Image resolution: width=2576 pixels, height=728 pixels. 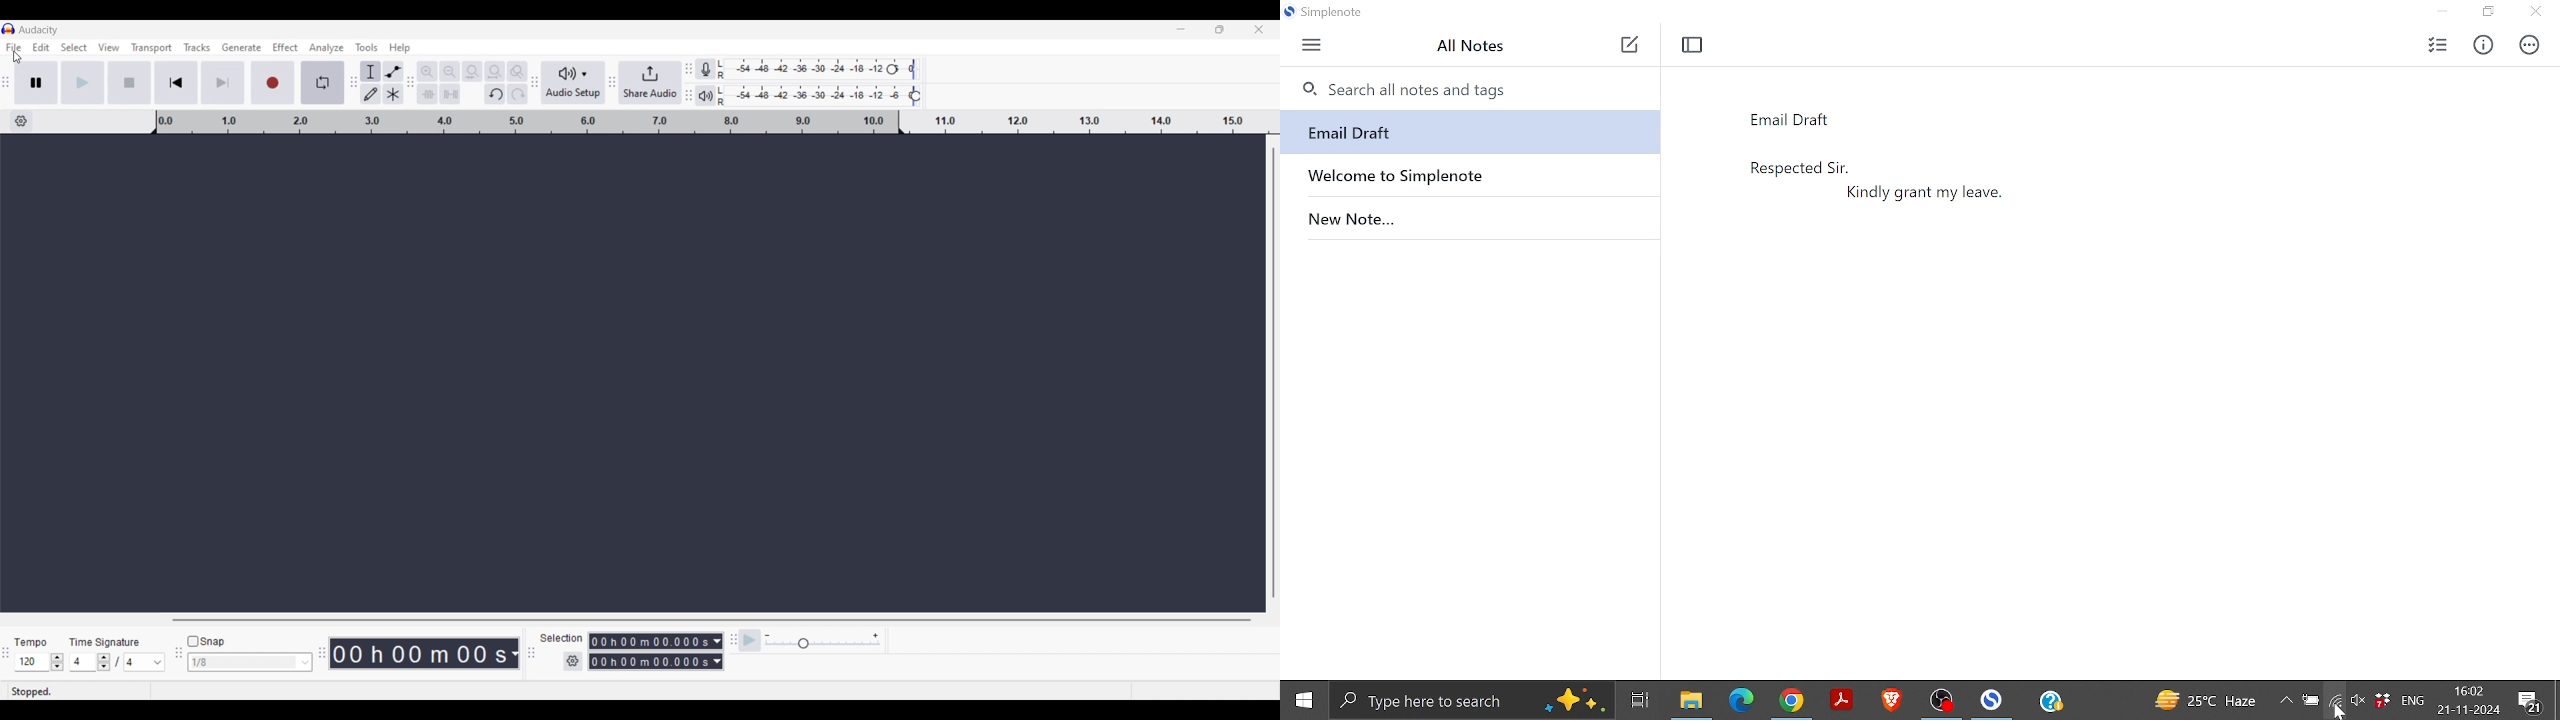 What do you see at coordinates (495, 72) in the screenshot?
I see `Fit project to width` at bounding box center [495, 72].